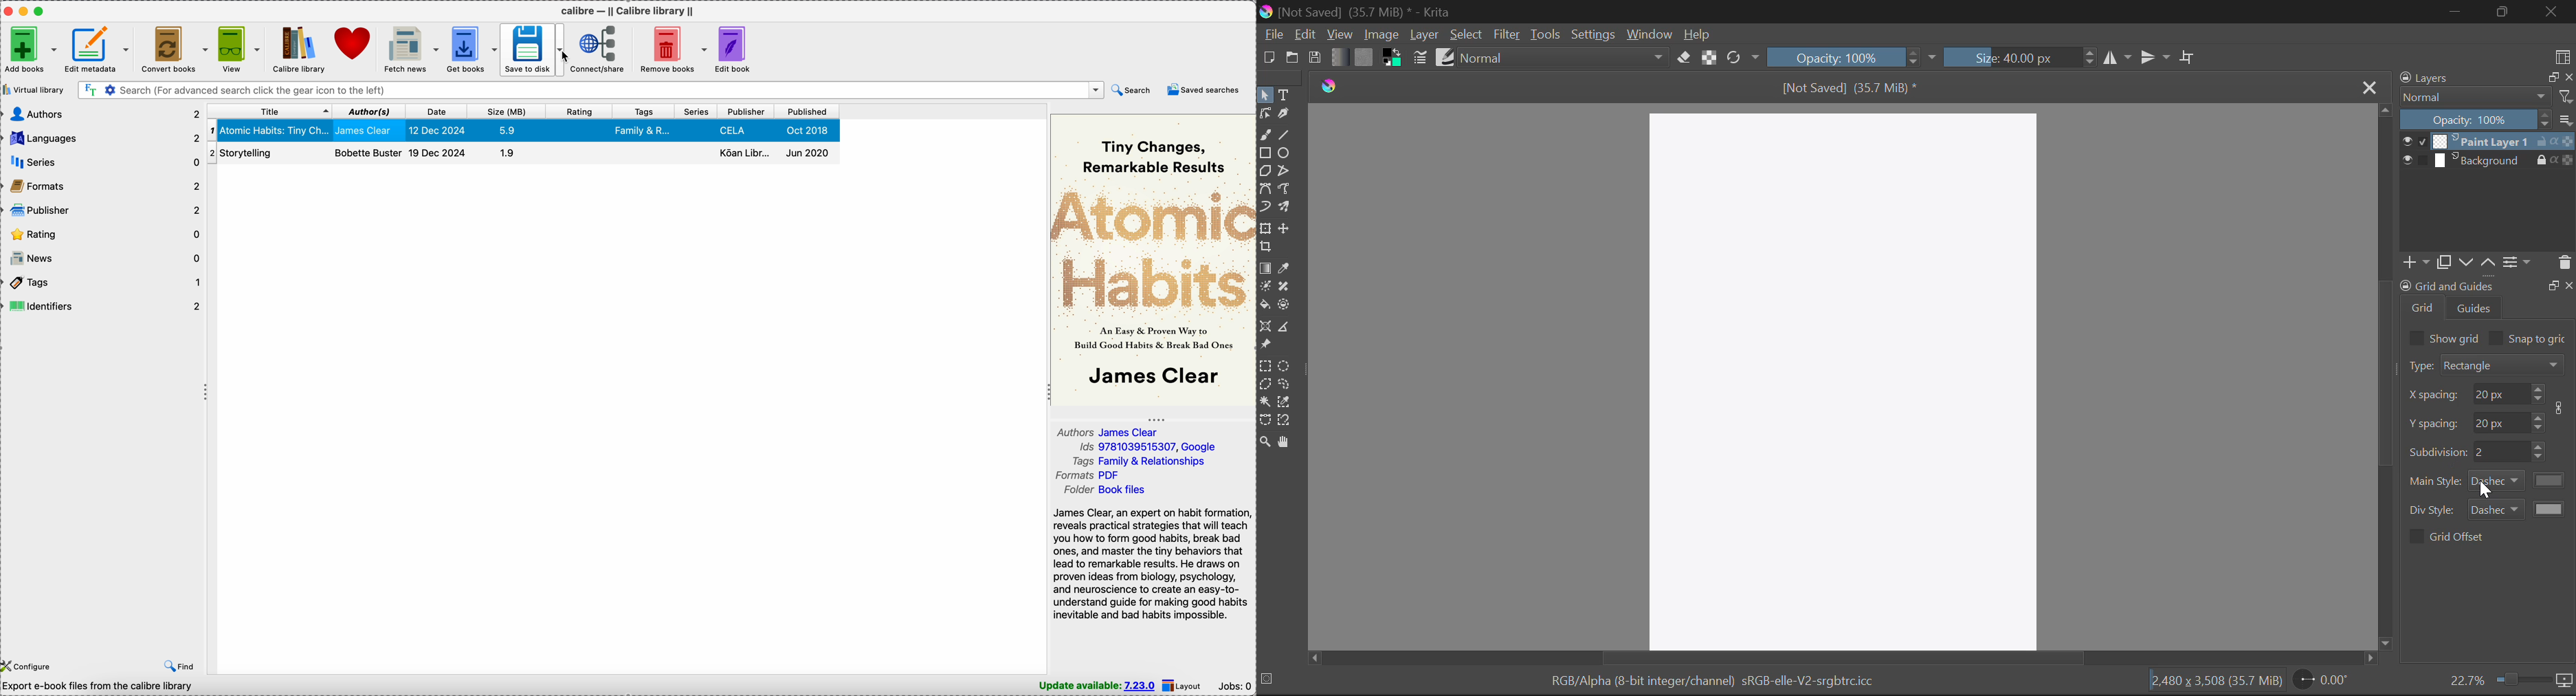 The width and height of the screenshot is (2576, 700). Describe the element at coordinates (1446, 56) in the screenshot. I see `Brush Presets` at that location.